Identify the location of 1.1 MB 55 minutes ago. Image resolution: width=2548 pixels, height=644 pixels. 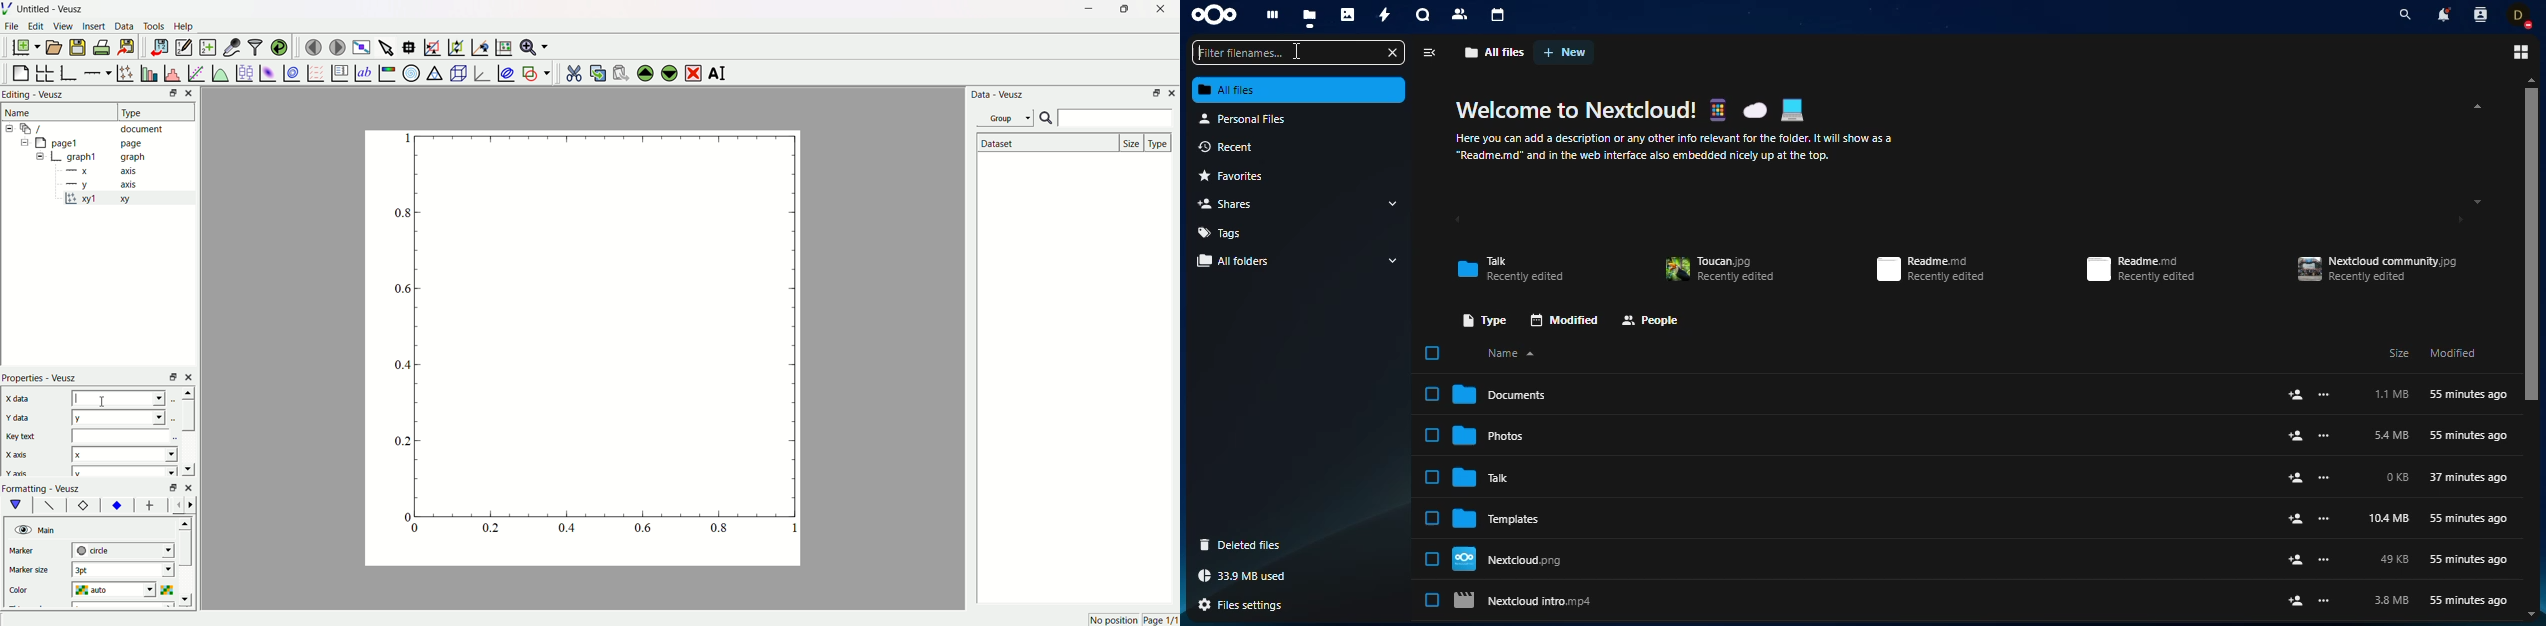
(2440, 394).